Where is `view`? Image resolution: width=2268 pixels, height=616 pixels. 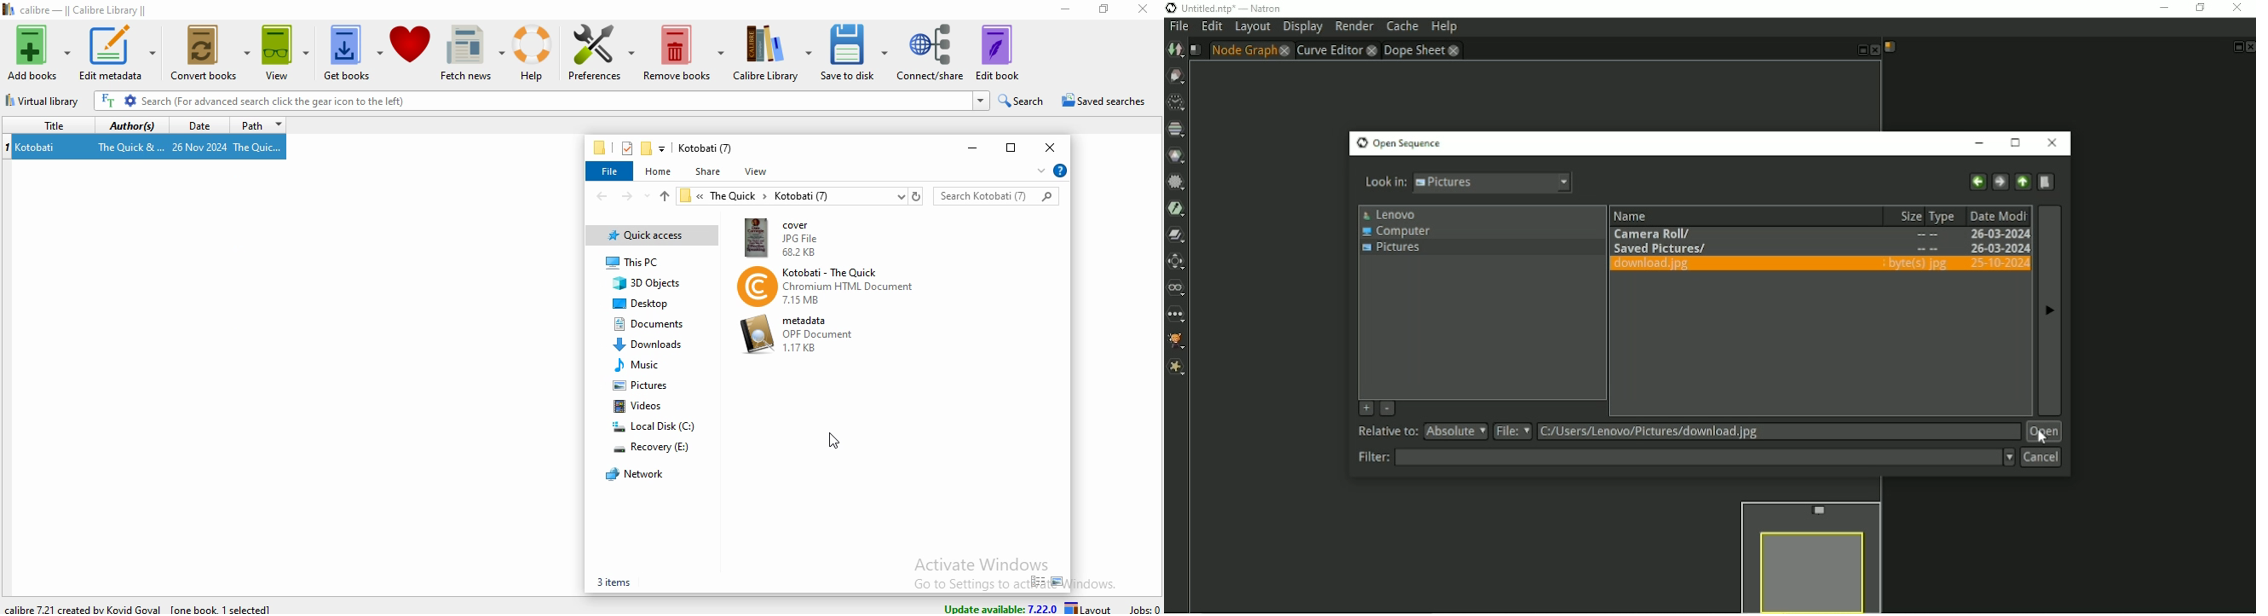 view is located at coordinates (759, 171).